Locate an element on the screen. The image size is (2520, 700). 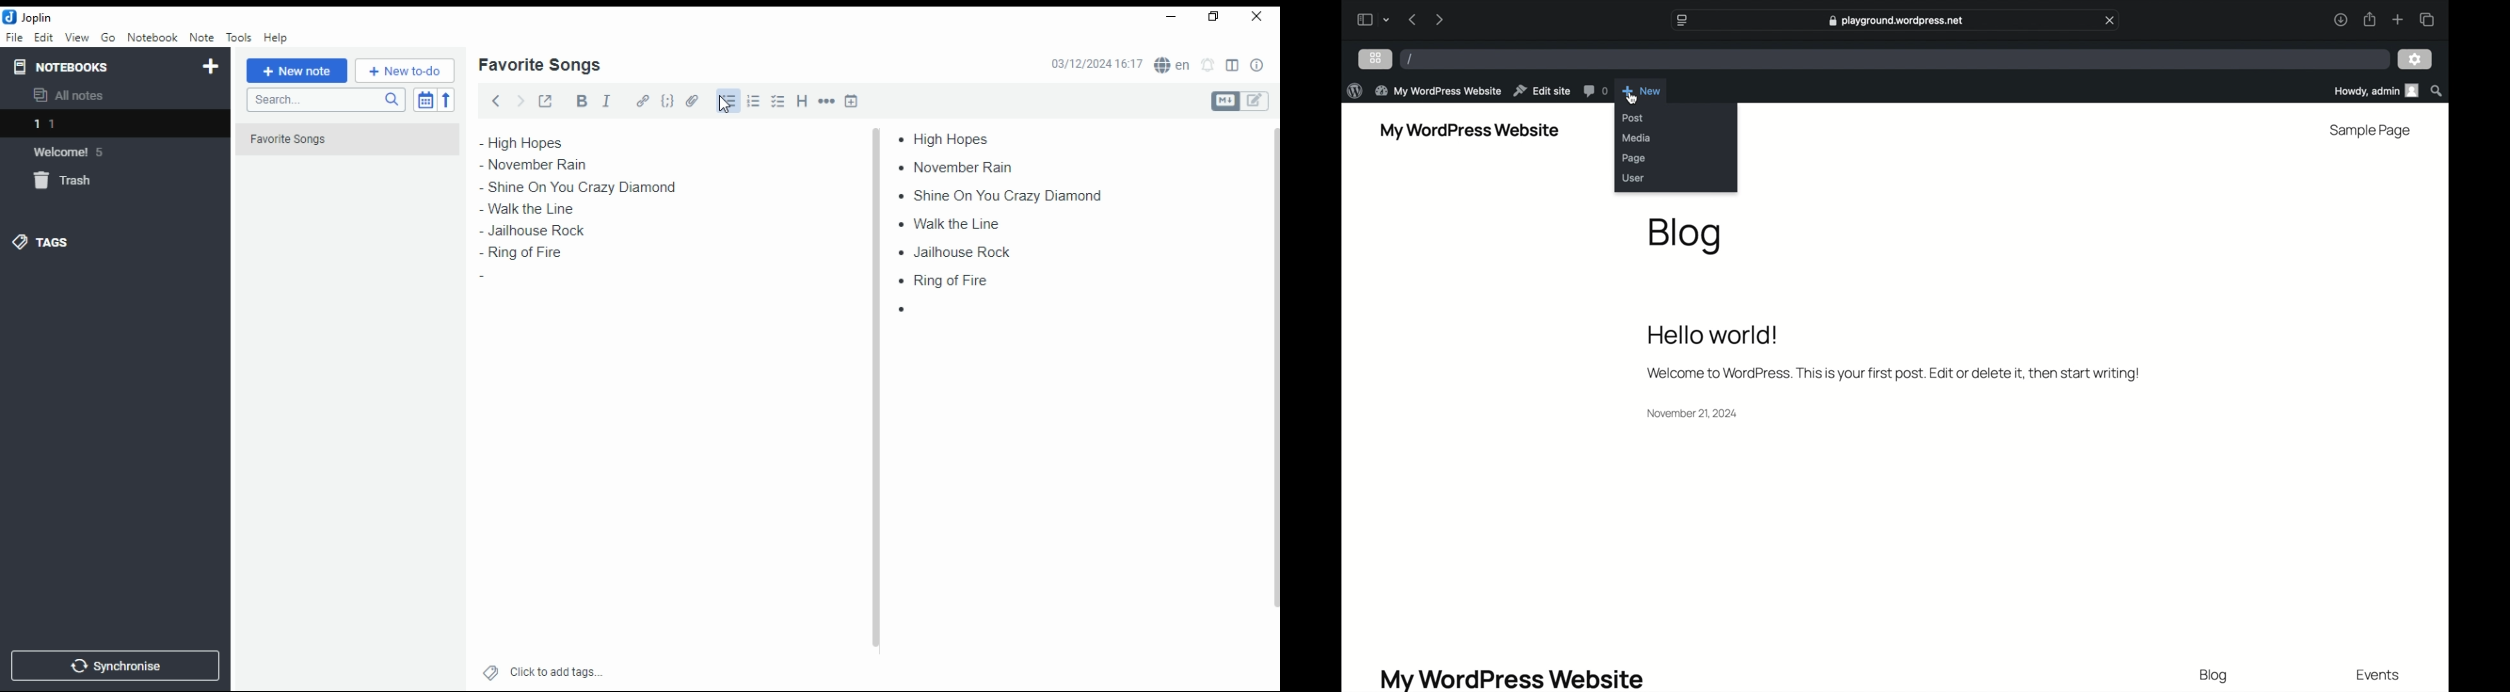
sample job is located at coordinates (2371, 131).